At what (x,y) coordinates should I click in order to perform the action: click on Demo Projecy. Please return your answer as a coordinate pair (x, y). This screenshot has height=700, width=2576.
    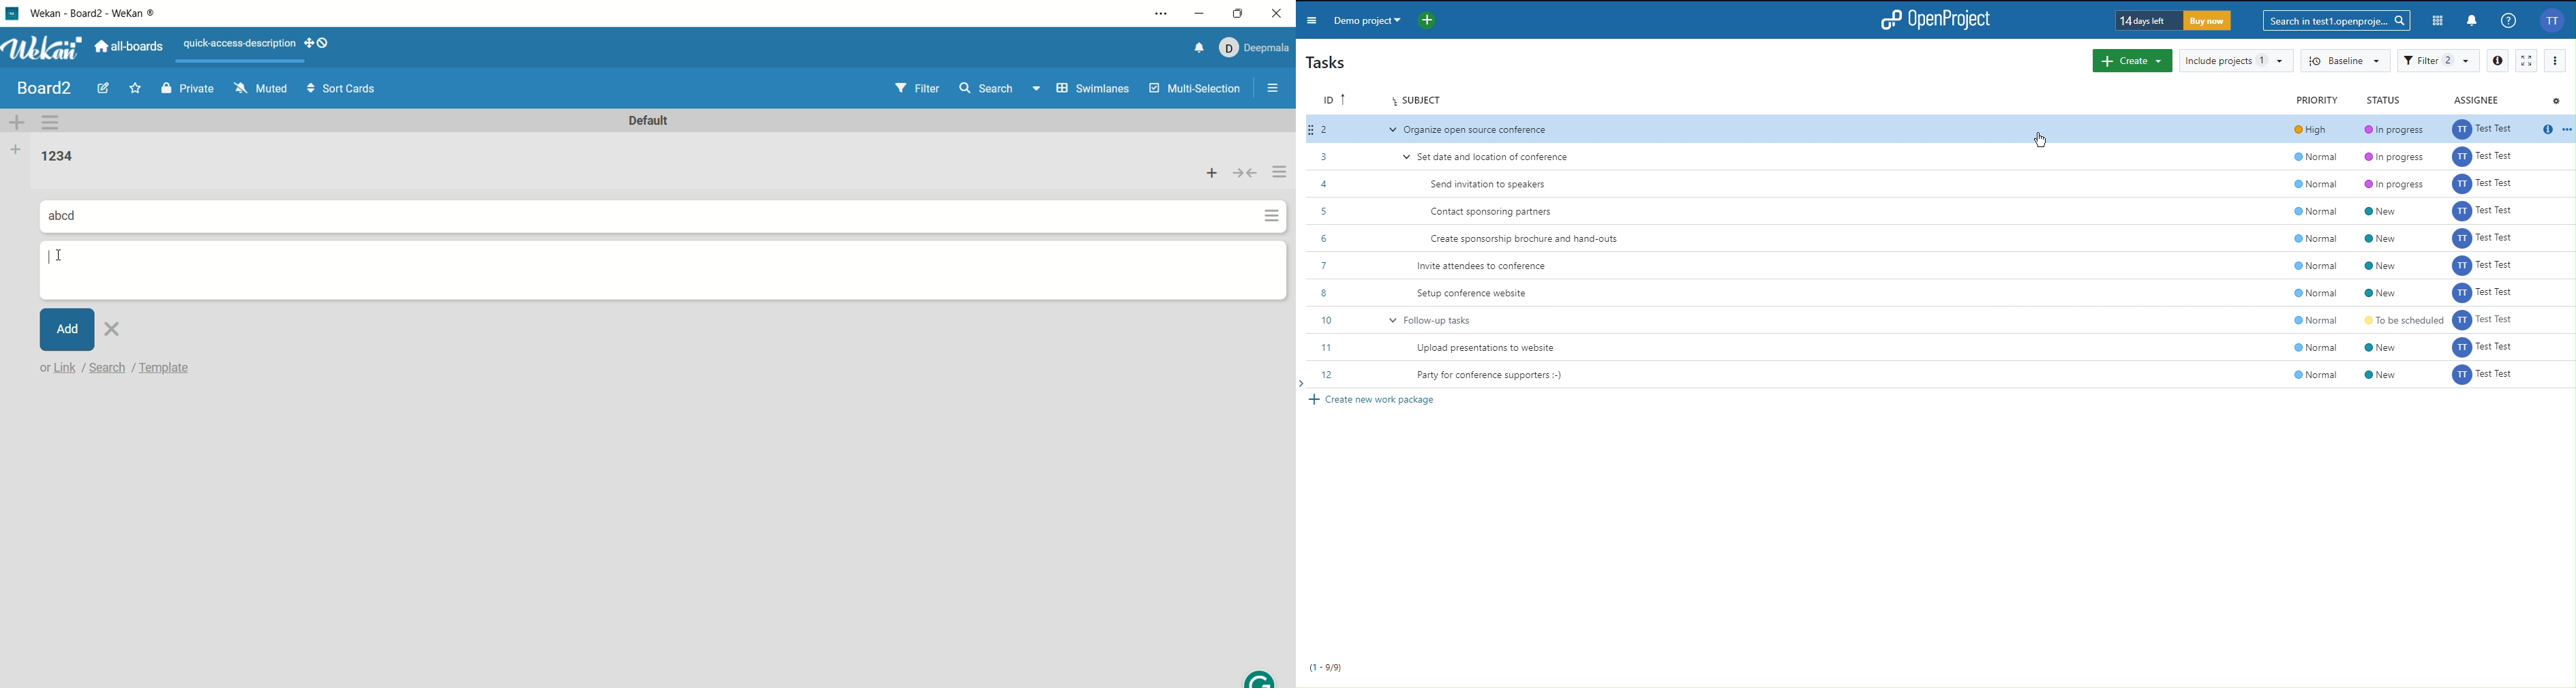
    Looking at the image, I should click on (1384, 19).